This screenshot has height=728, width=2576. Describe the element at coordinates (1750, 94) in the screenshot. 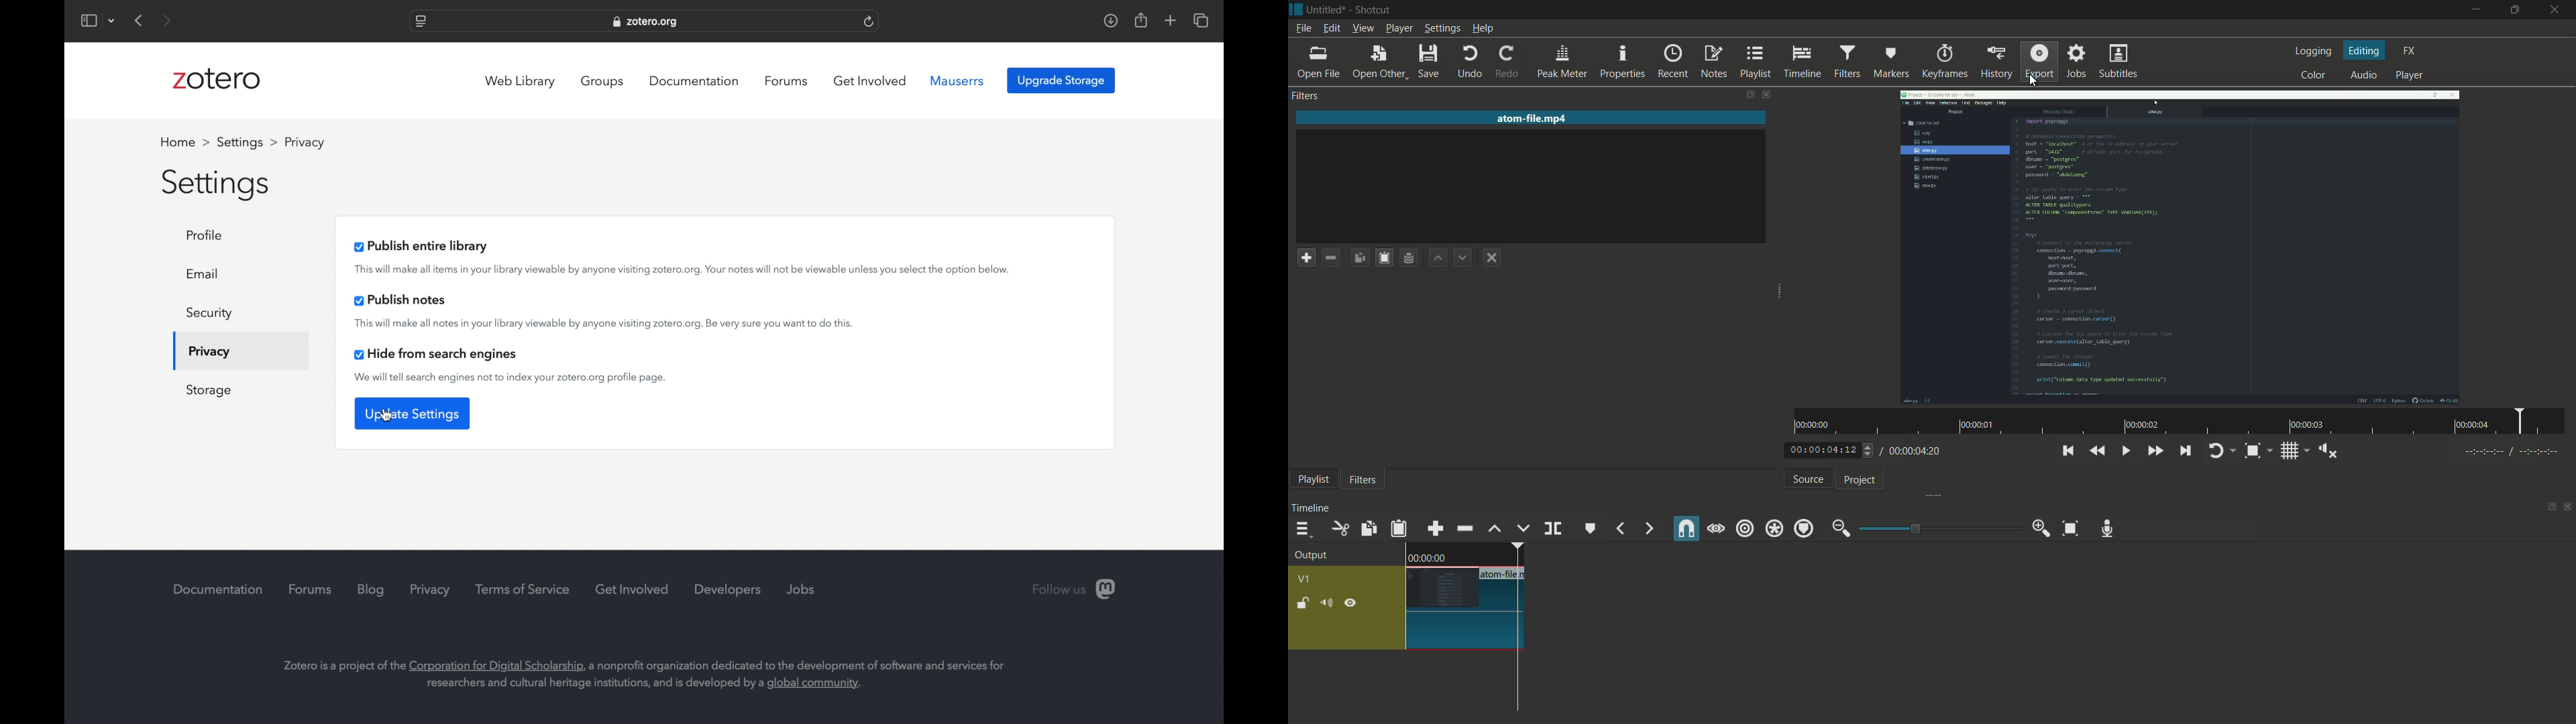

I see `change layout` at that location.